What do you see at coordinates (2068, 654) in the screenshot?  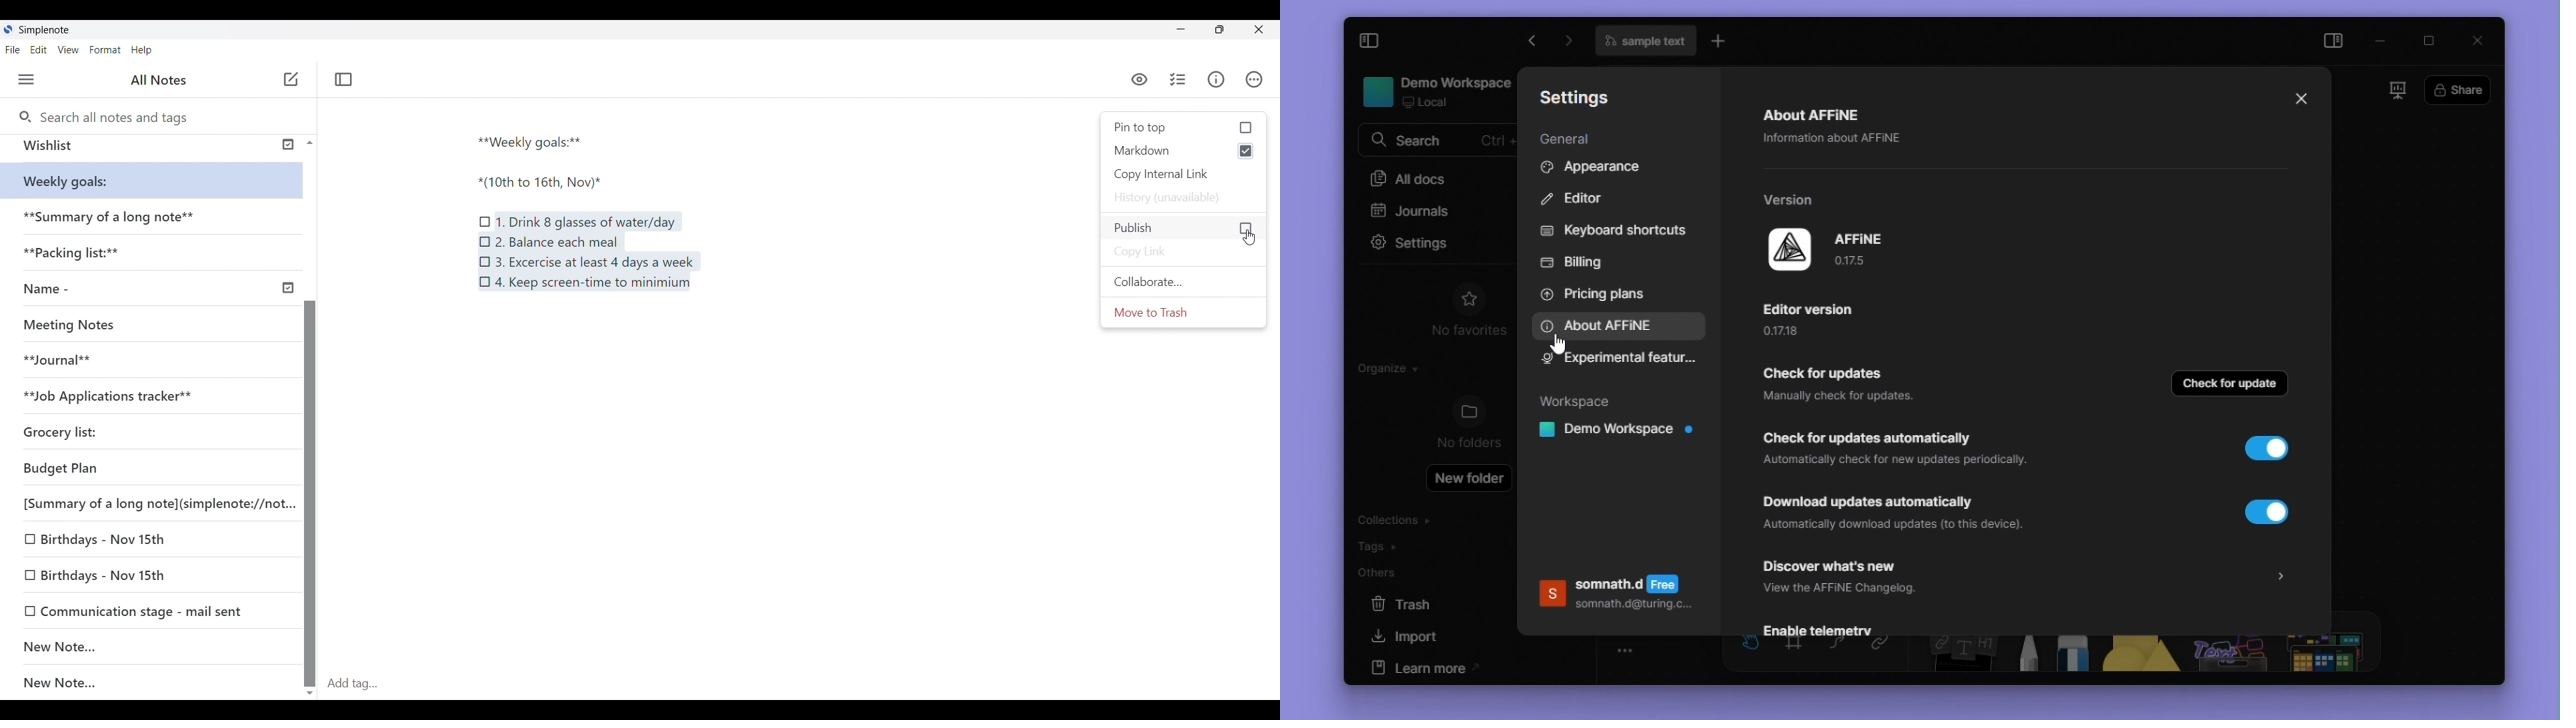 I see `Eraser` at bounding box center [2068, 654].